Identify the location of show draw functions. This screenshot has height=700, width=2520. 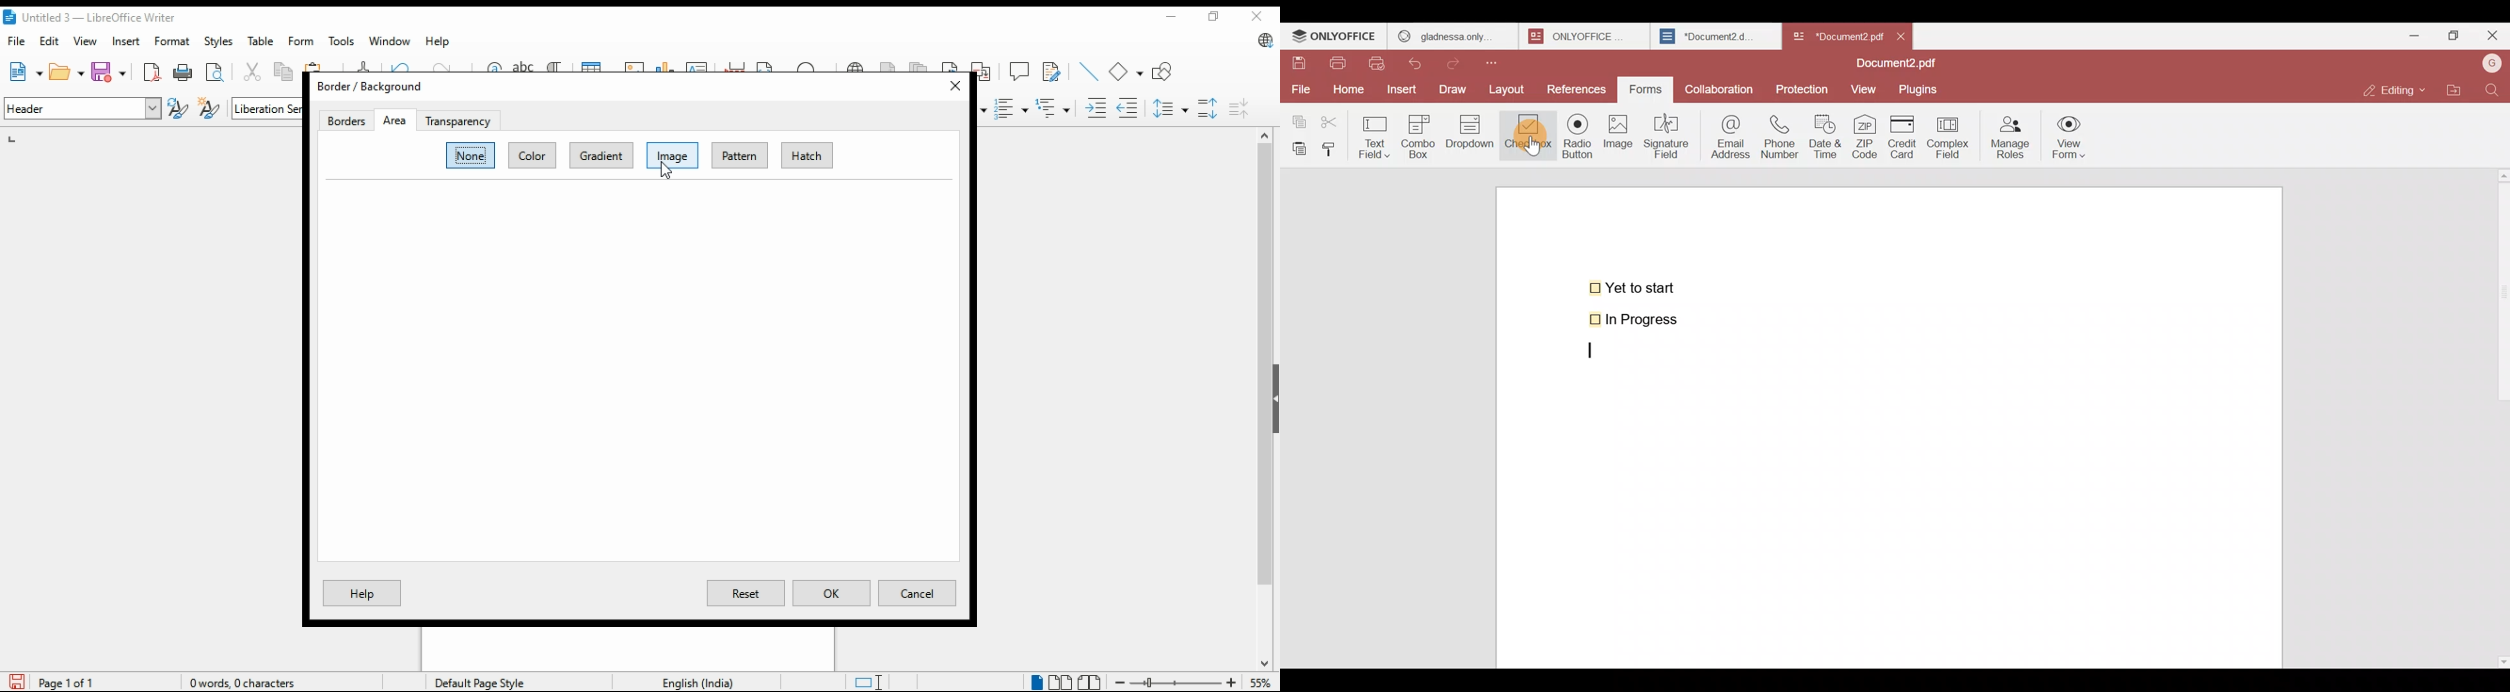
(1165, 72).